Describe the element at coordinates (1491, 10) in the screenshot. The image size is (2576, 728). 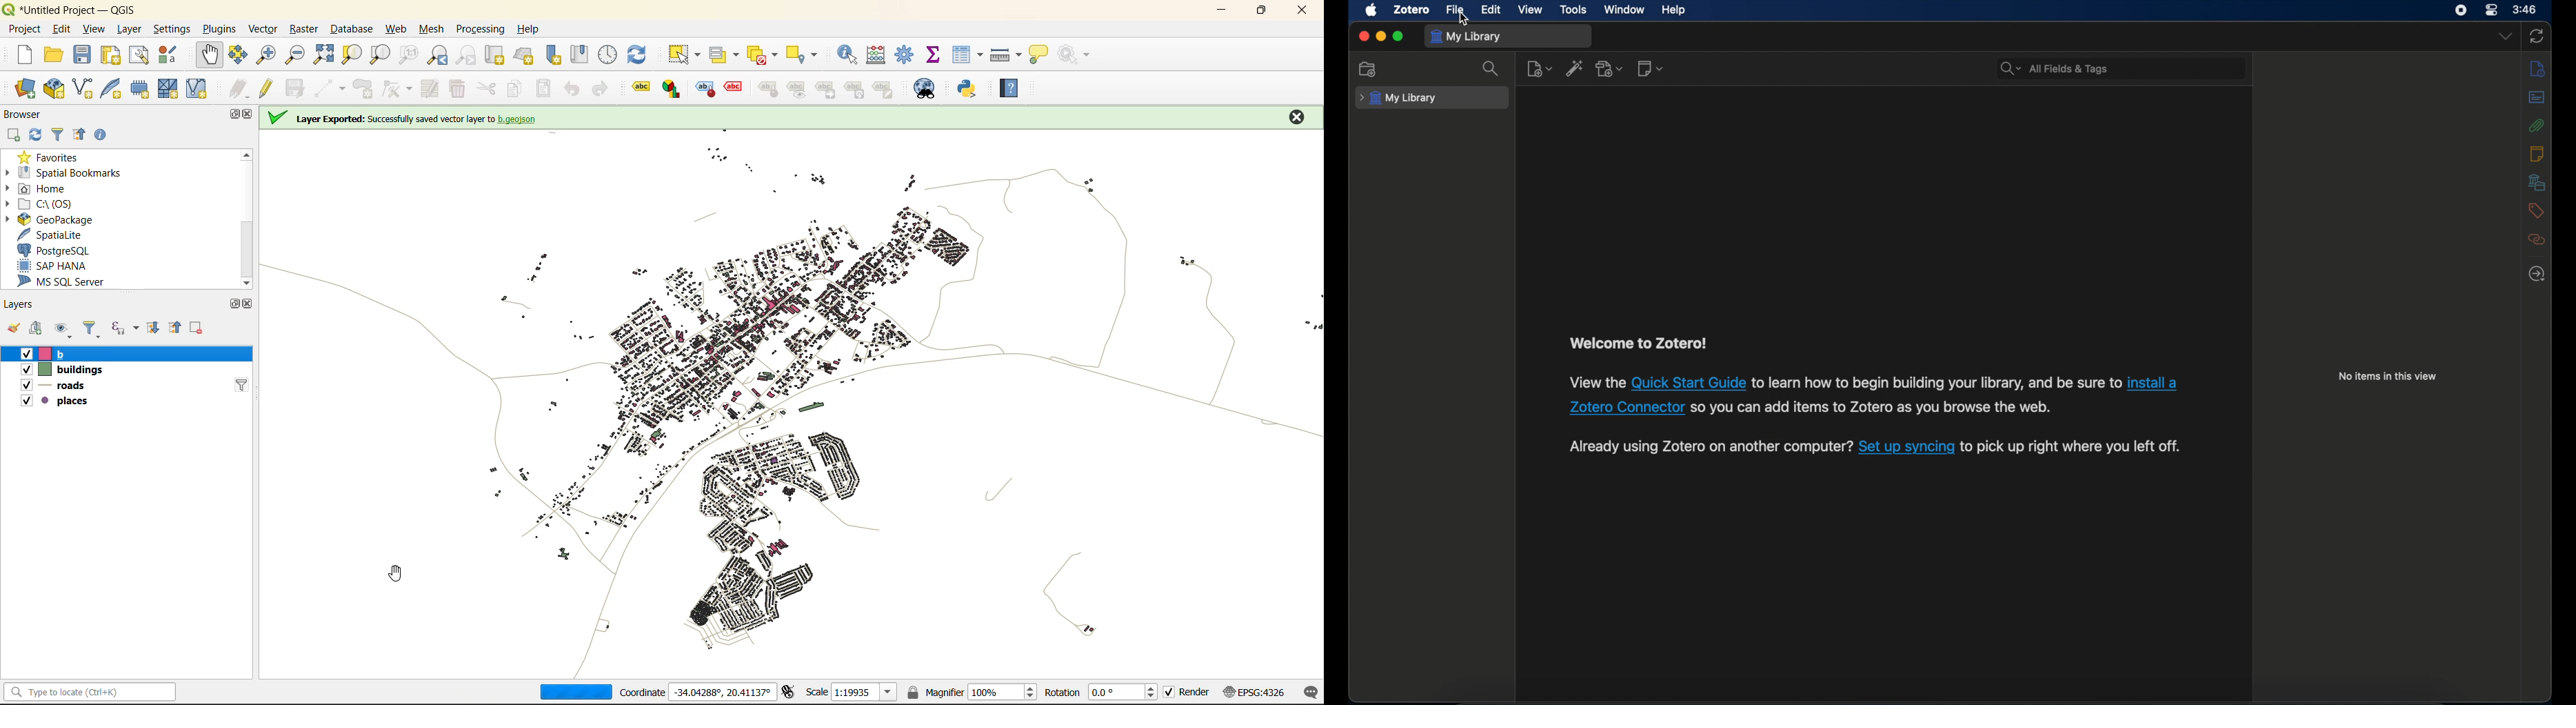
I see `edit` at that location.